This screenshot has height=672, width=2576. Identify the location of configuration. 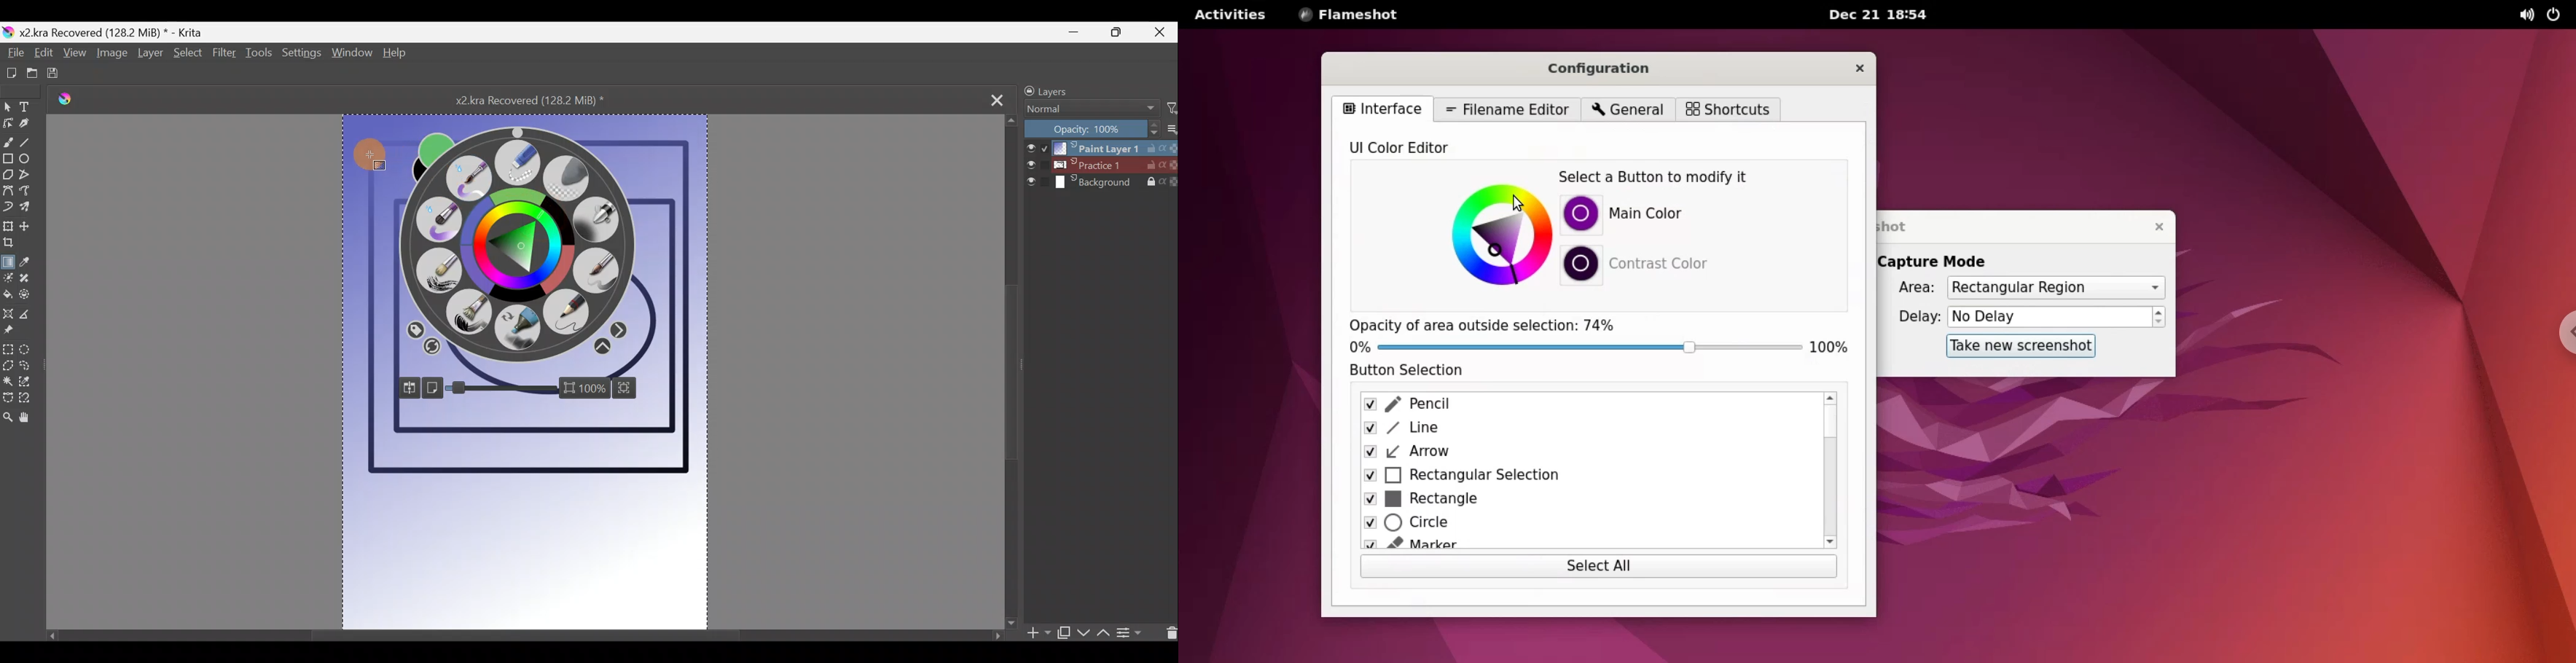
(1620, 71).